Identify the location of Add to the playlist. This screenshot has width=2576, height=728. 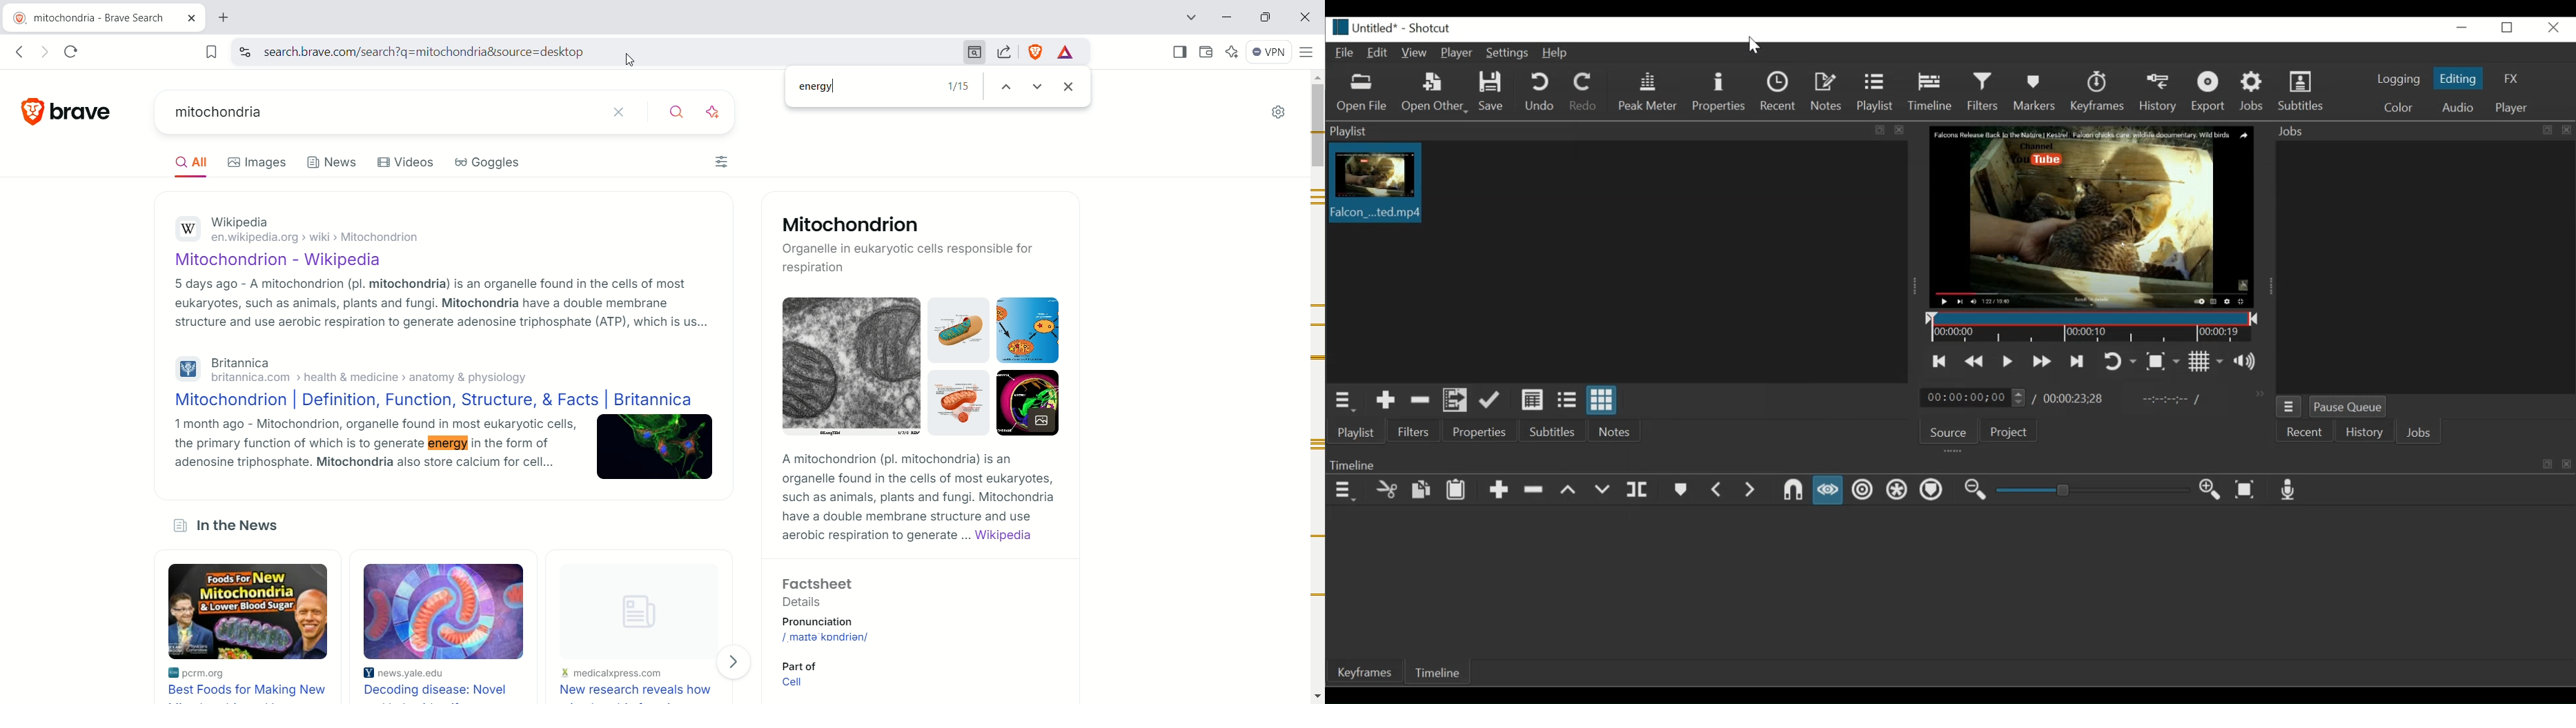
(1385, 400).